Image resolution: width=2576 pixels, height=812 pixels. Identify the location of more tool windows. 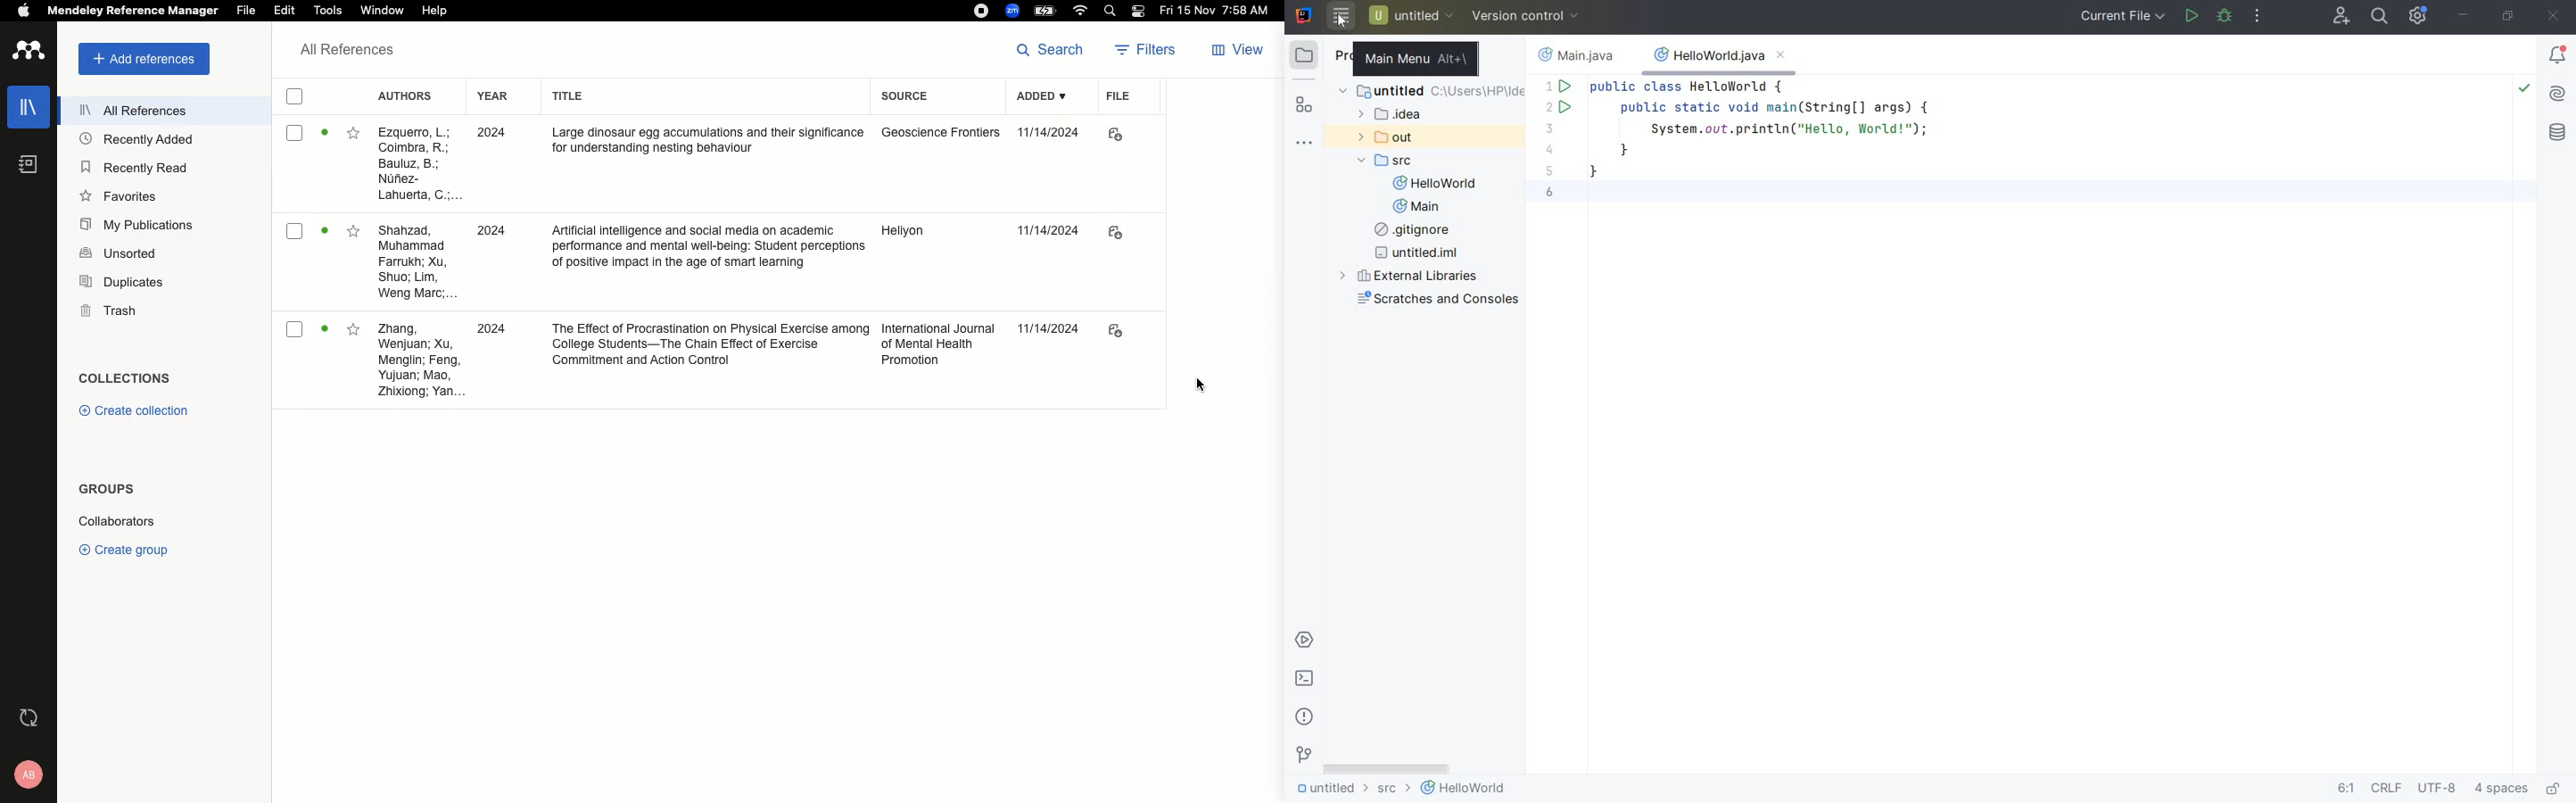
(1307, 144).